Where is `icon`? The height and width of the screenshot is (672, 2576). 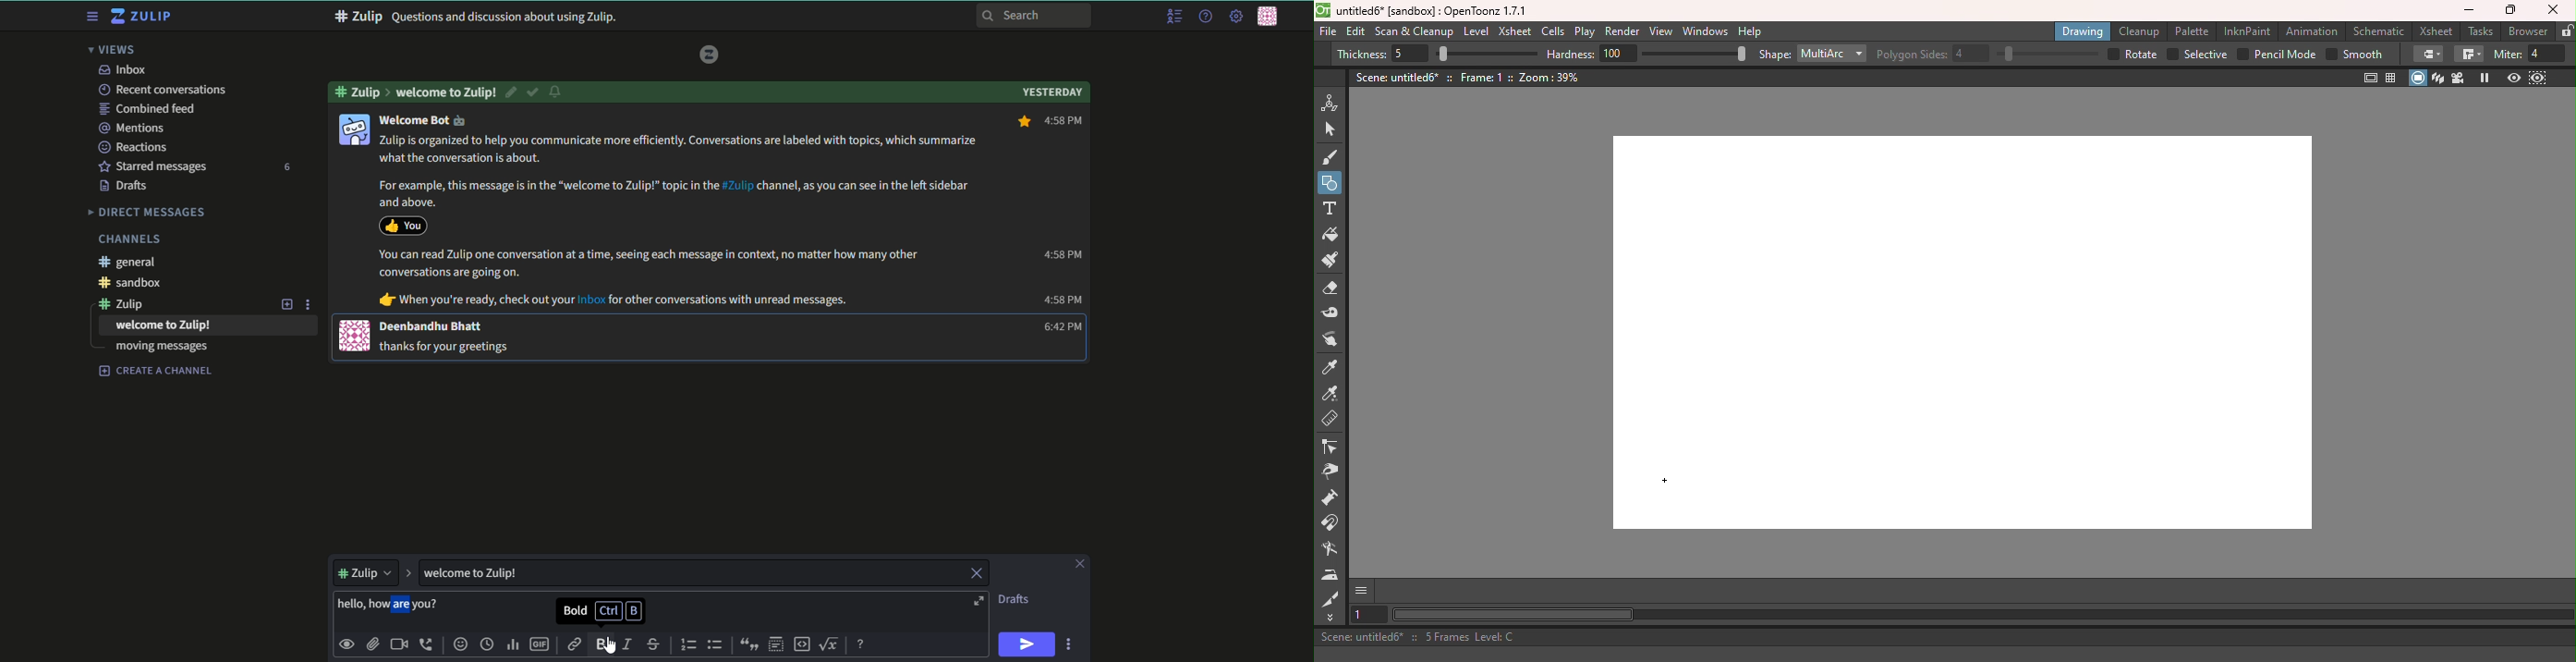
icon is located at coordinates (355, 336).